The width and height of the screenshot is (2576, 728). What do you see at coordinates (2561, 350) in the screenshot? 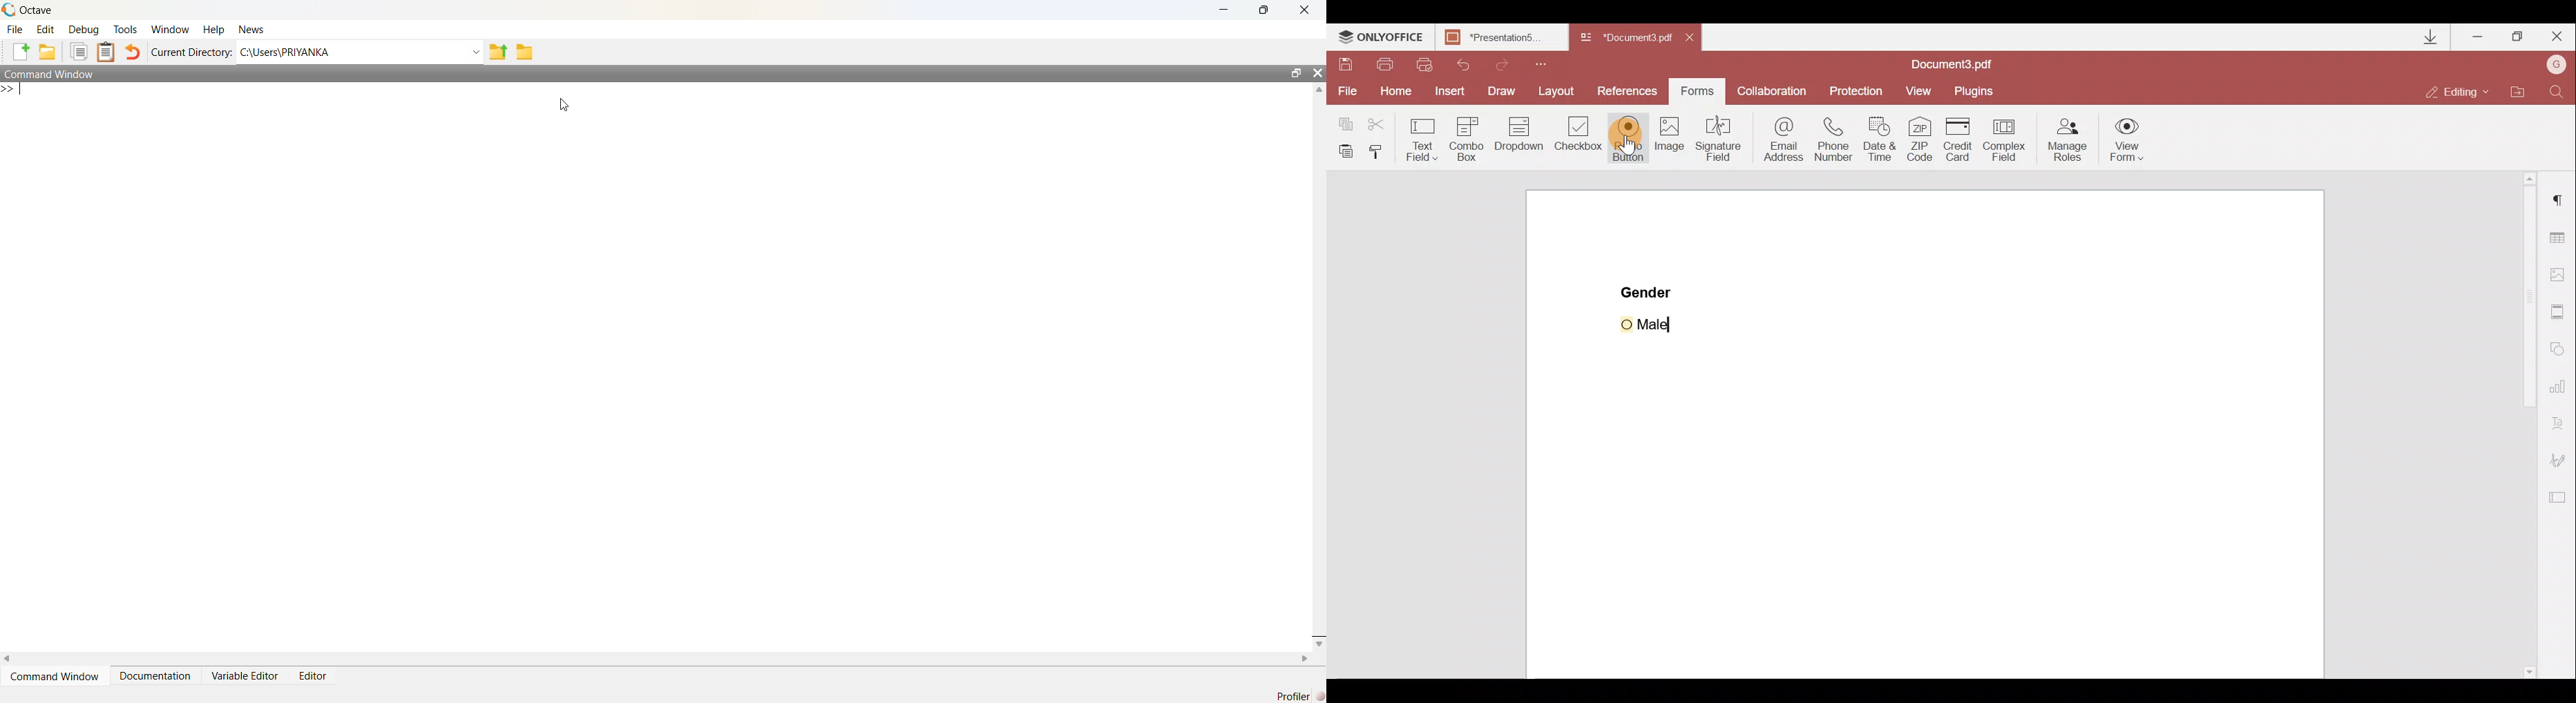
I see `Shapes settings` at bounding box center [2561, 350].